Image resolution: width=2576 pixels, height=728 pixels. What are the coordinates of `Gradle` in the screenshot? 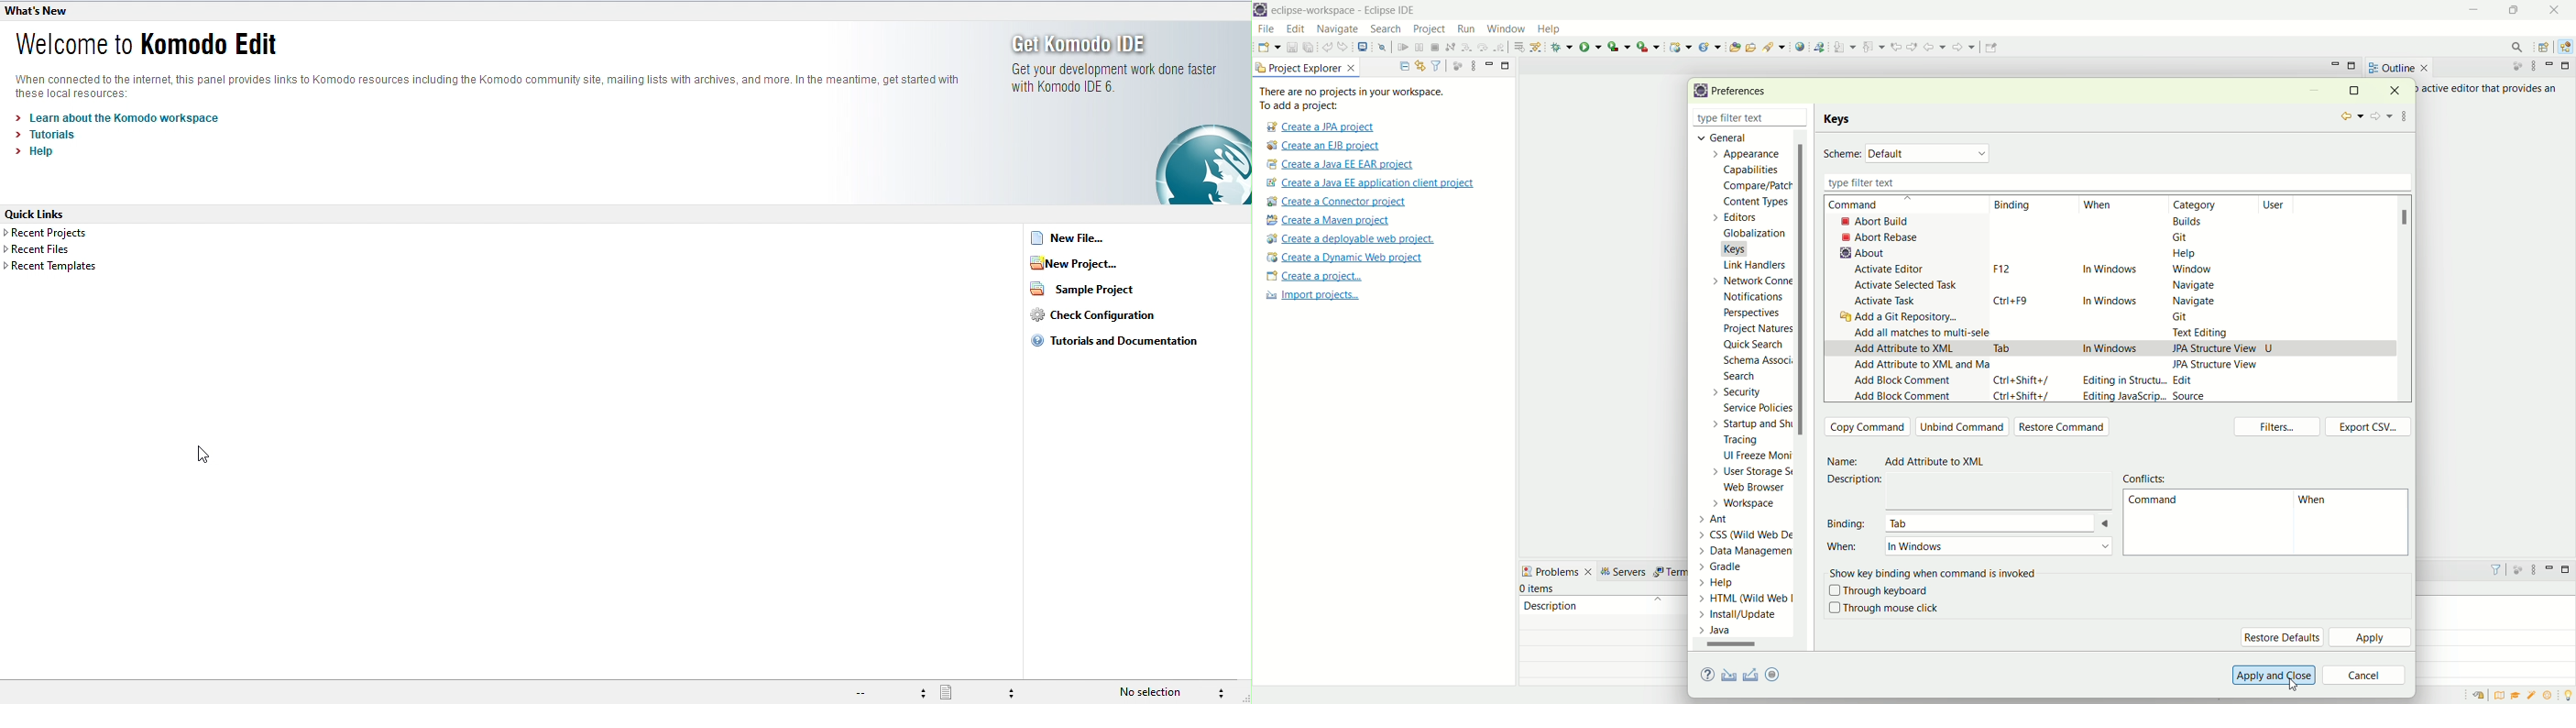 It's located at (1734, 565).